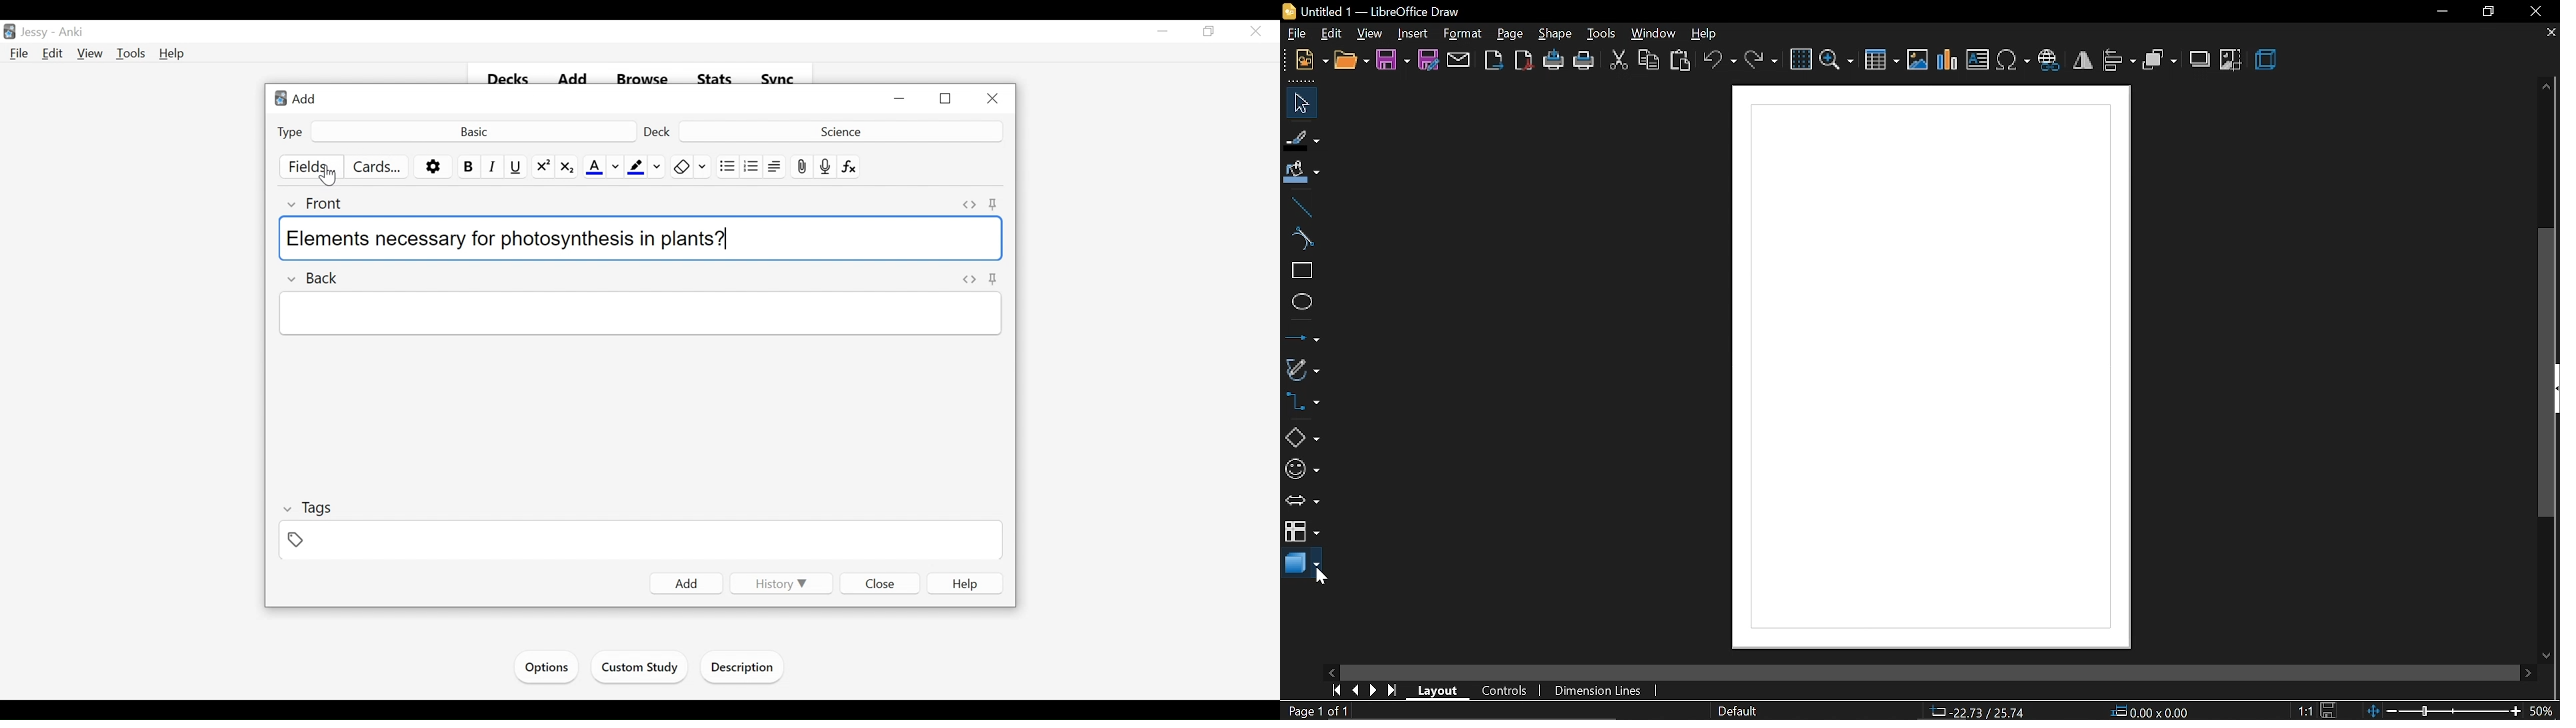 This screenshot has width=2576, height=728. I want to click on Superscript, so click(543, 167).